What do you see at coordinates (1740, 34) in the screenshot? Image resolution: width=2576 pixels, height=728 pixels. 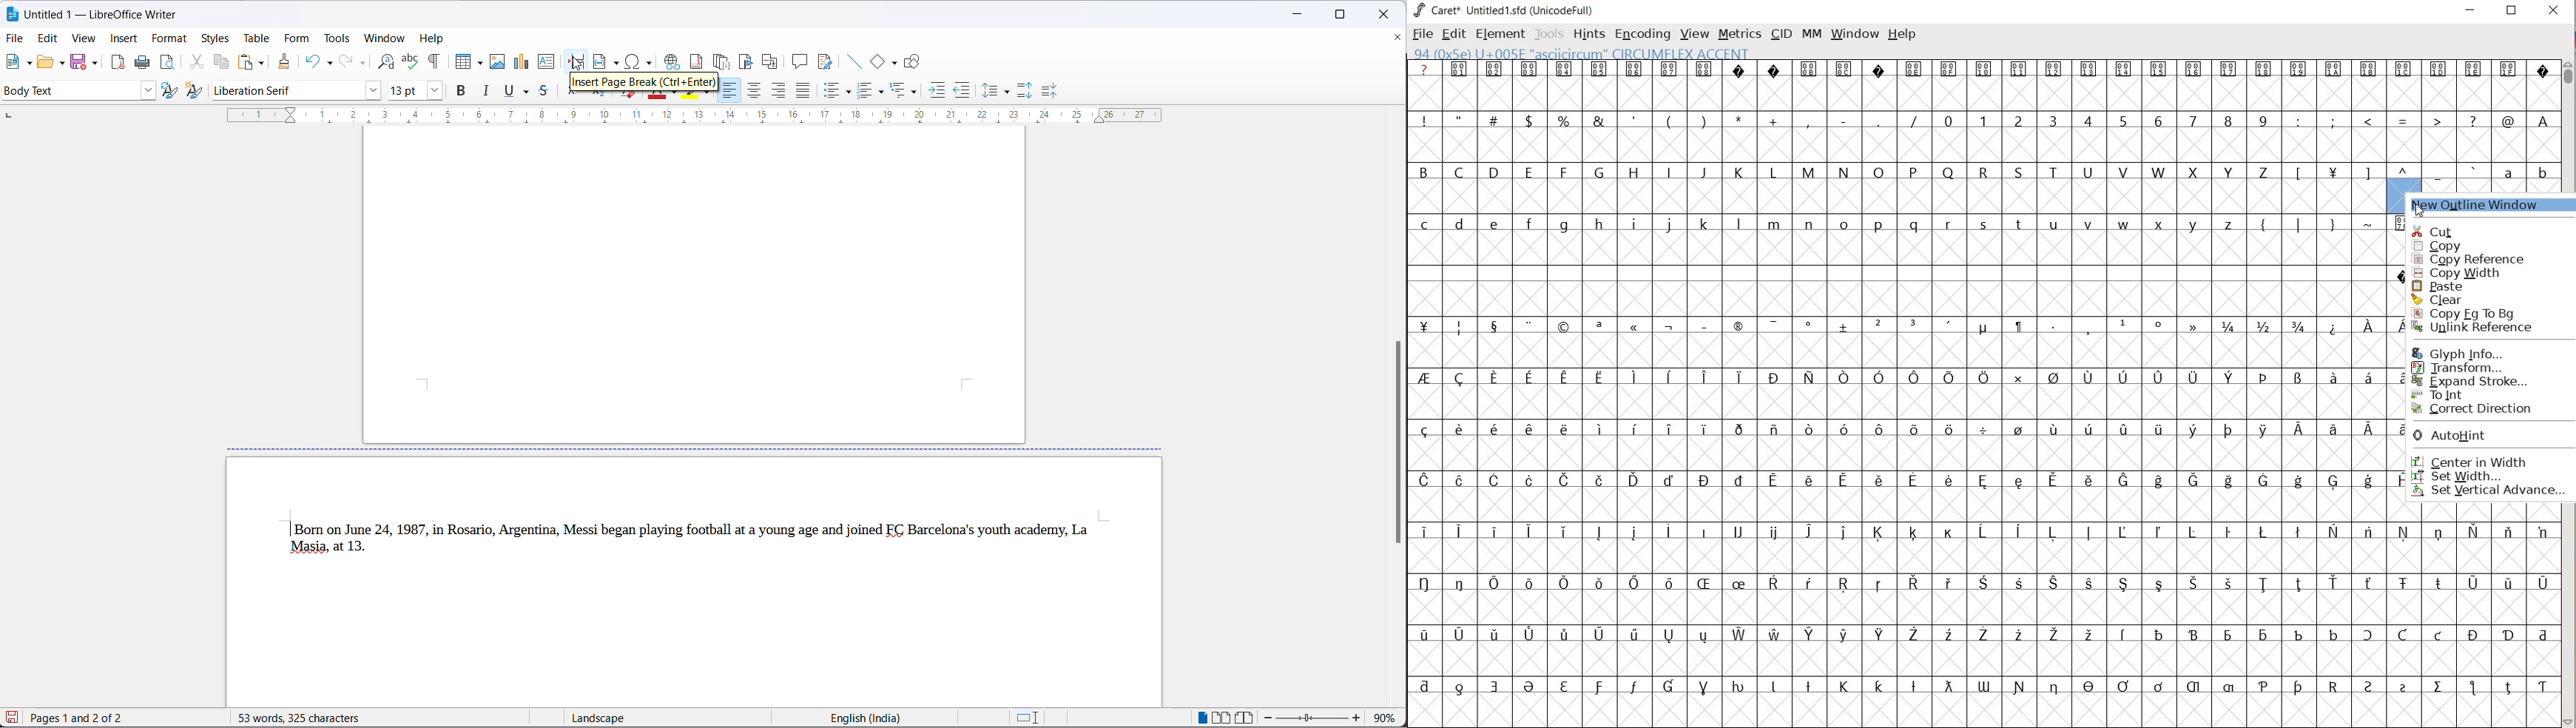 I see `METRICS` at bounding box center [1740, 34].